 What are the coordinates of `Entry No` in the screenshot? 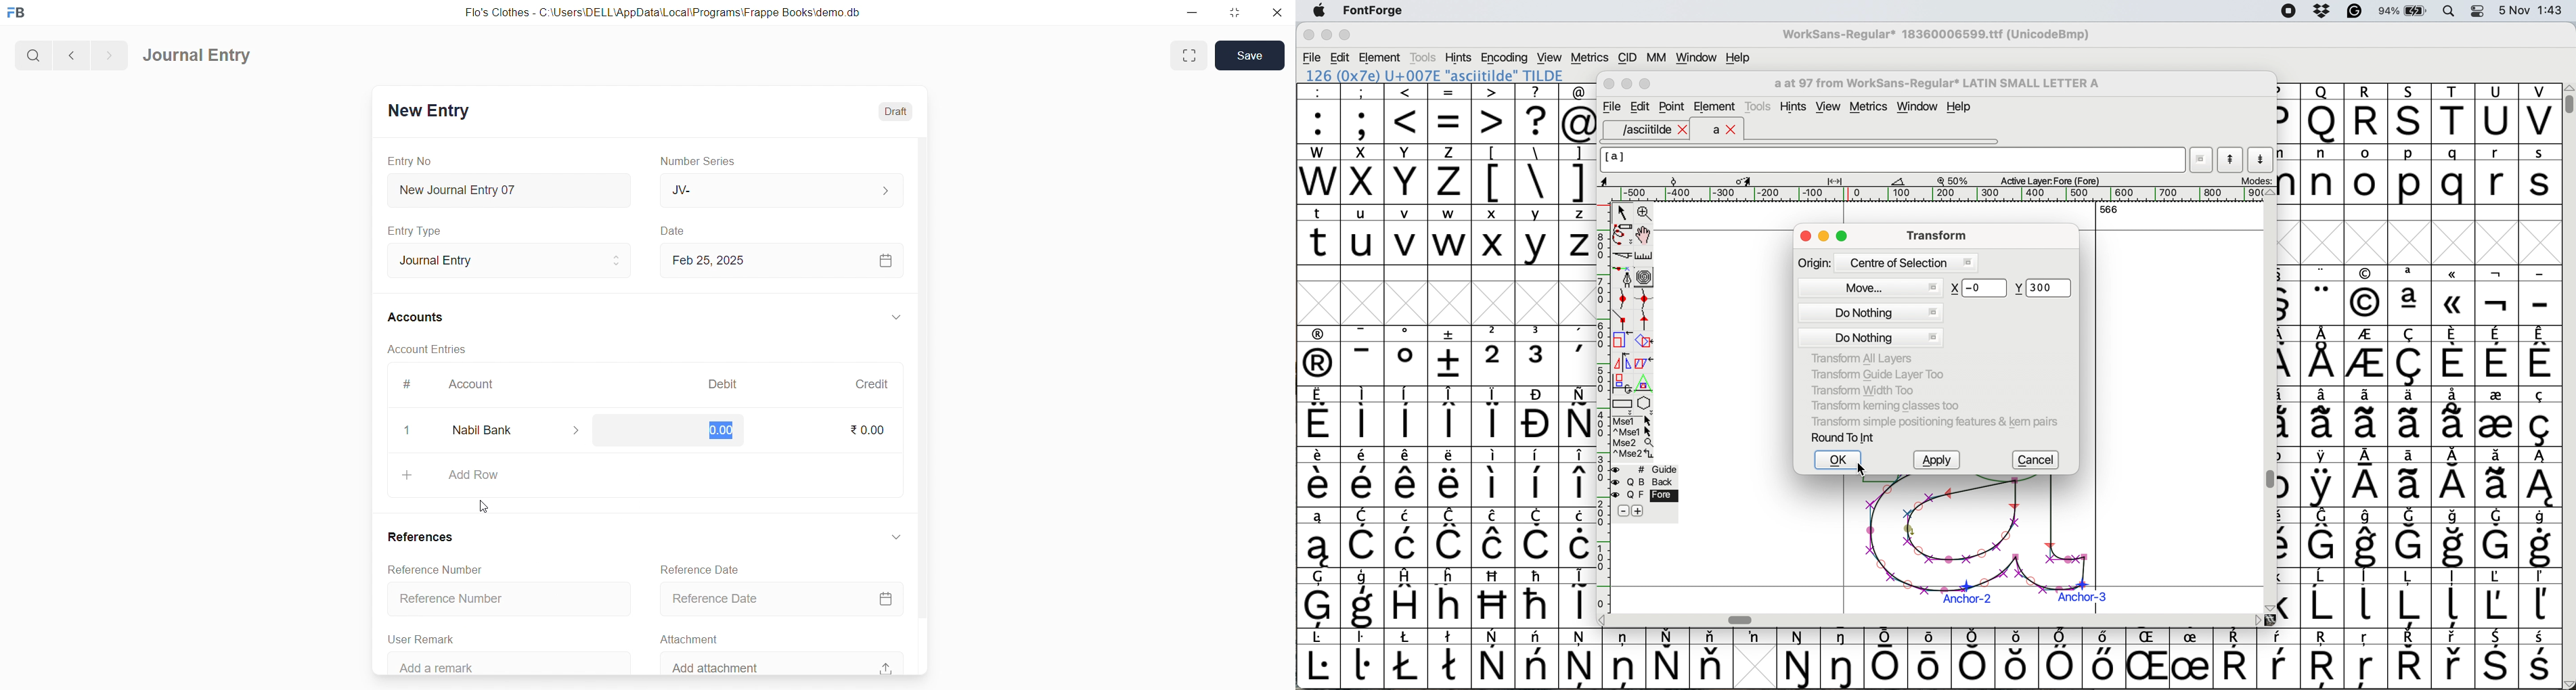 It's located at (410, 160).